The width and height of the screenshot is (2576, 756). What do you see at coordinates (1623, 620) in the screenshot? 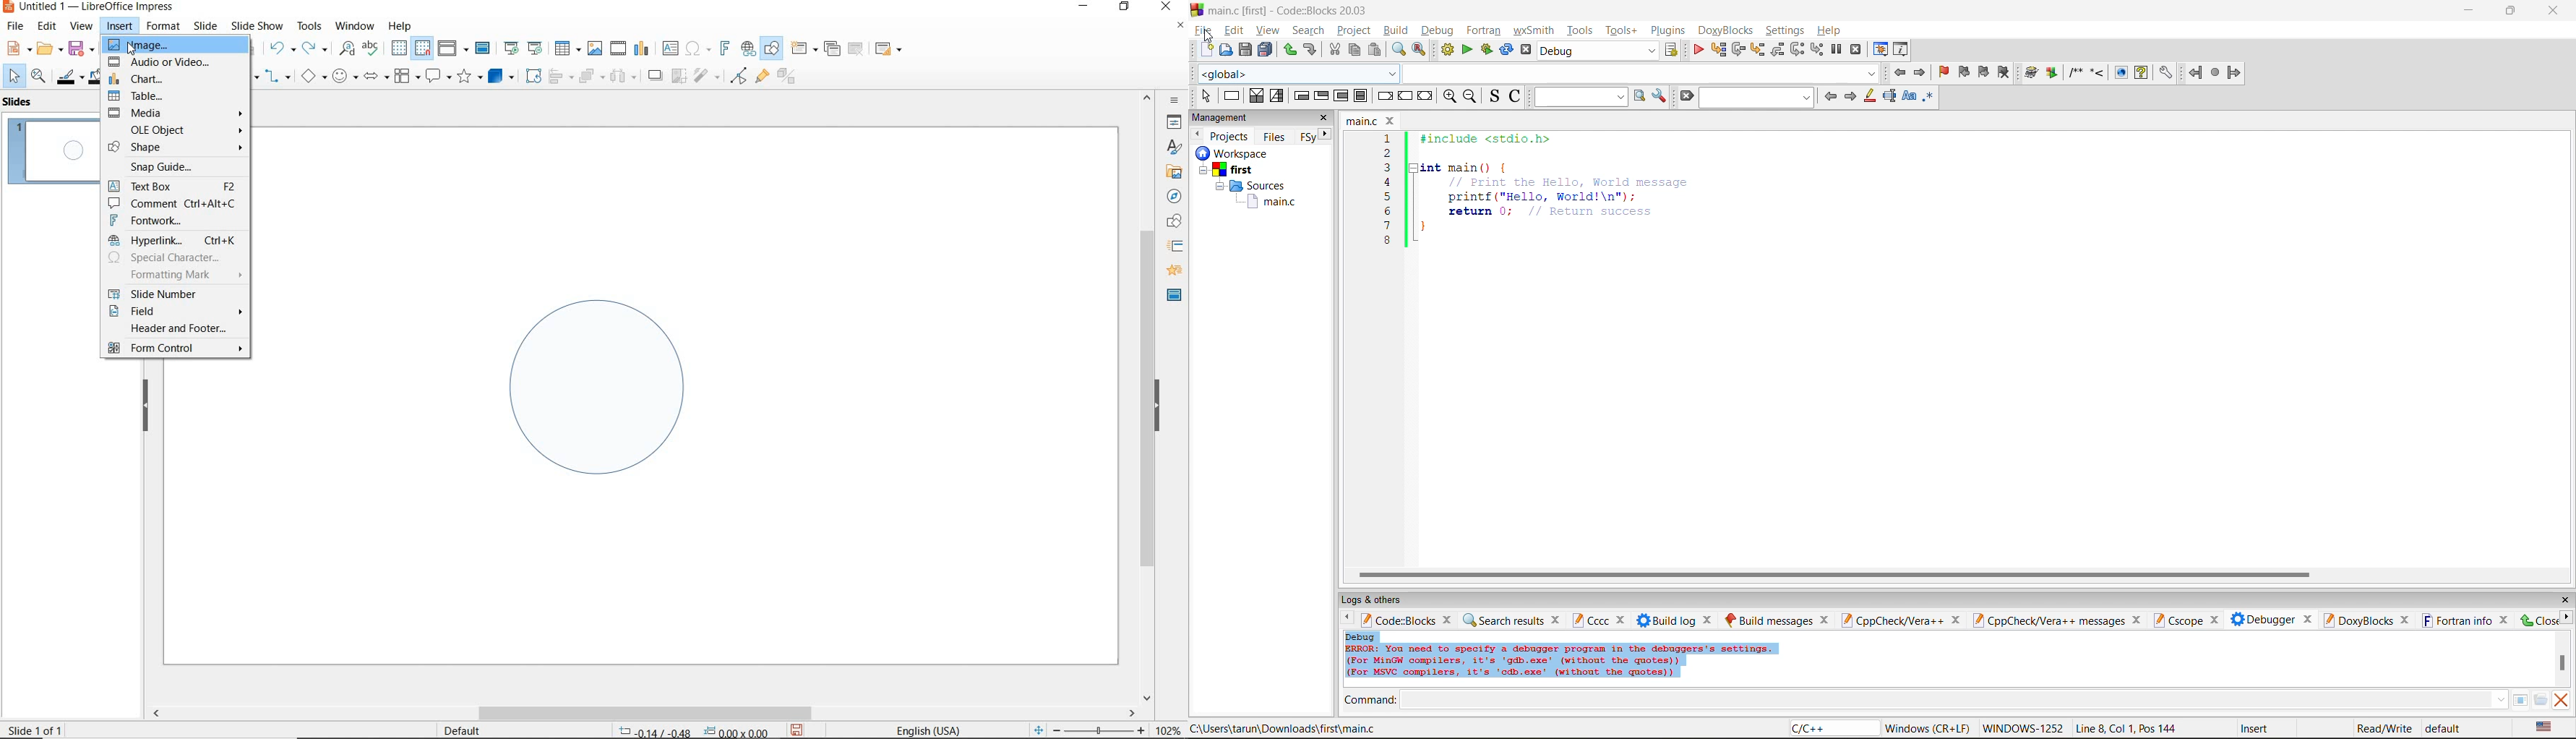
I see `close` at bounding box center [1623, 620].